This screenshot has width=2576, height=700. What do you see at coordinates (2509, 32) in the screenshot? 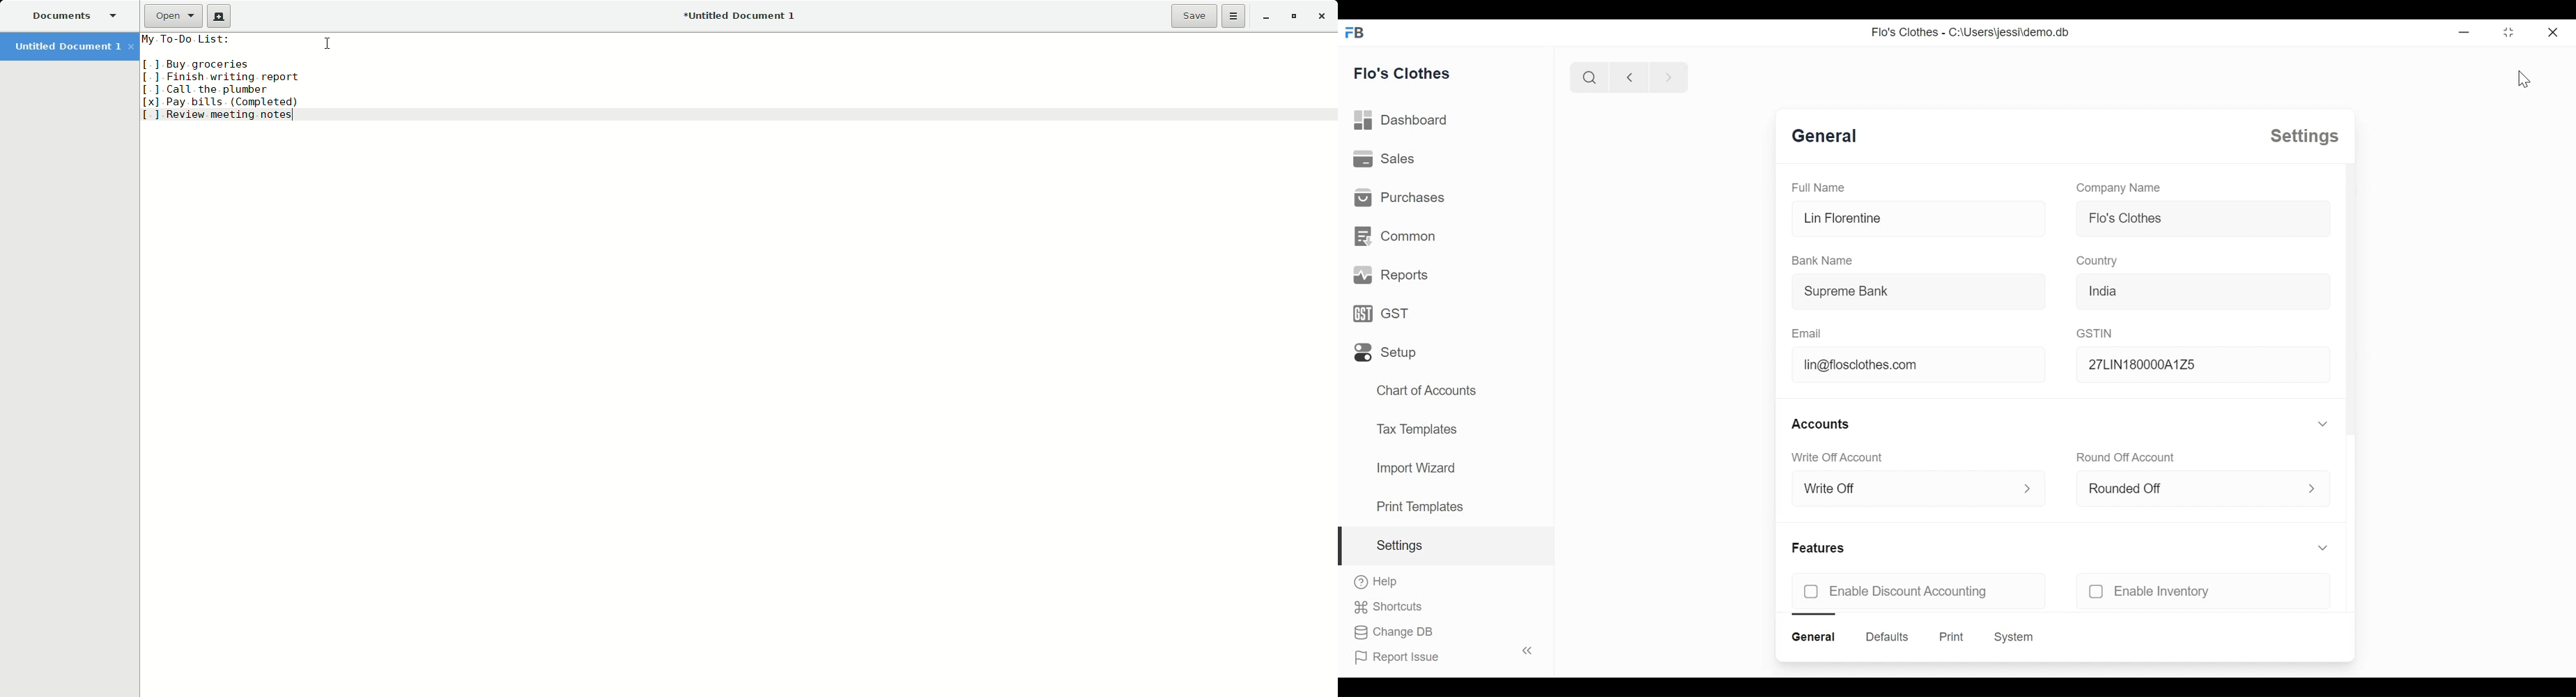
I see `toggle between form and full width` at bounding box center [2509, 32].